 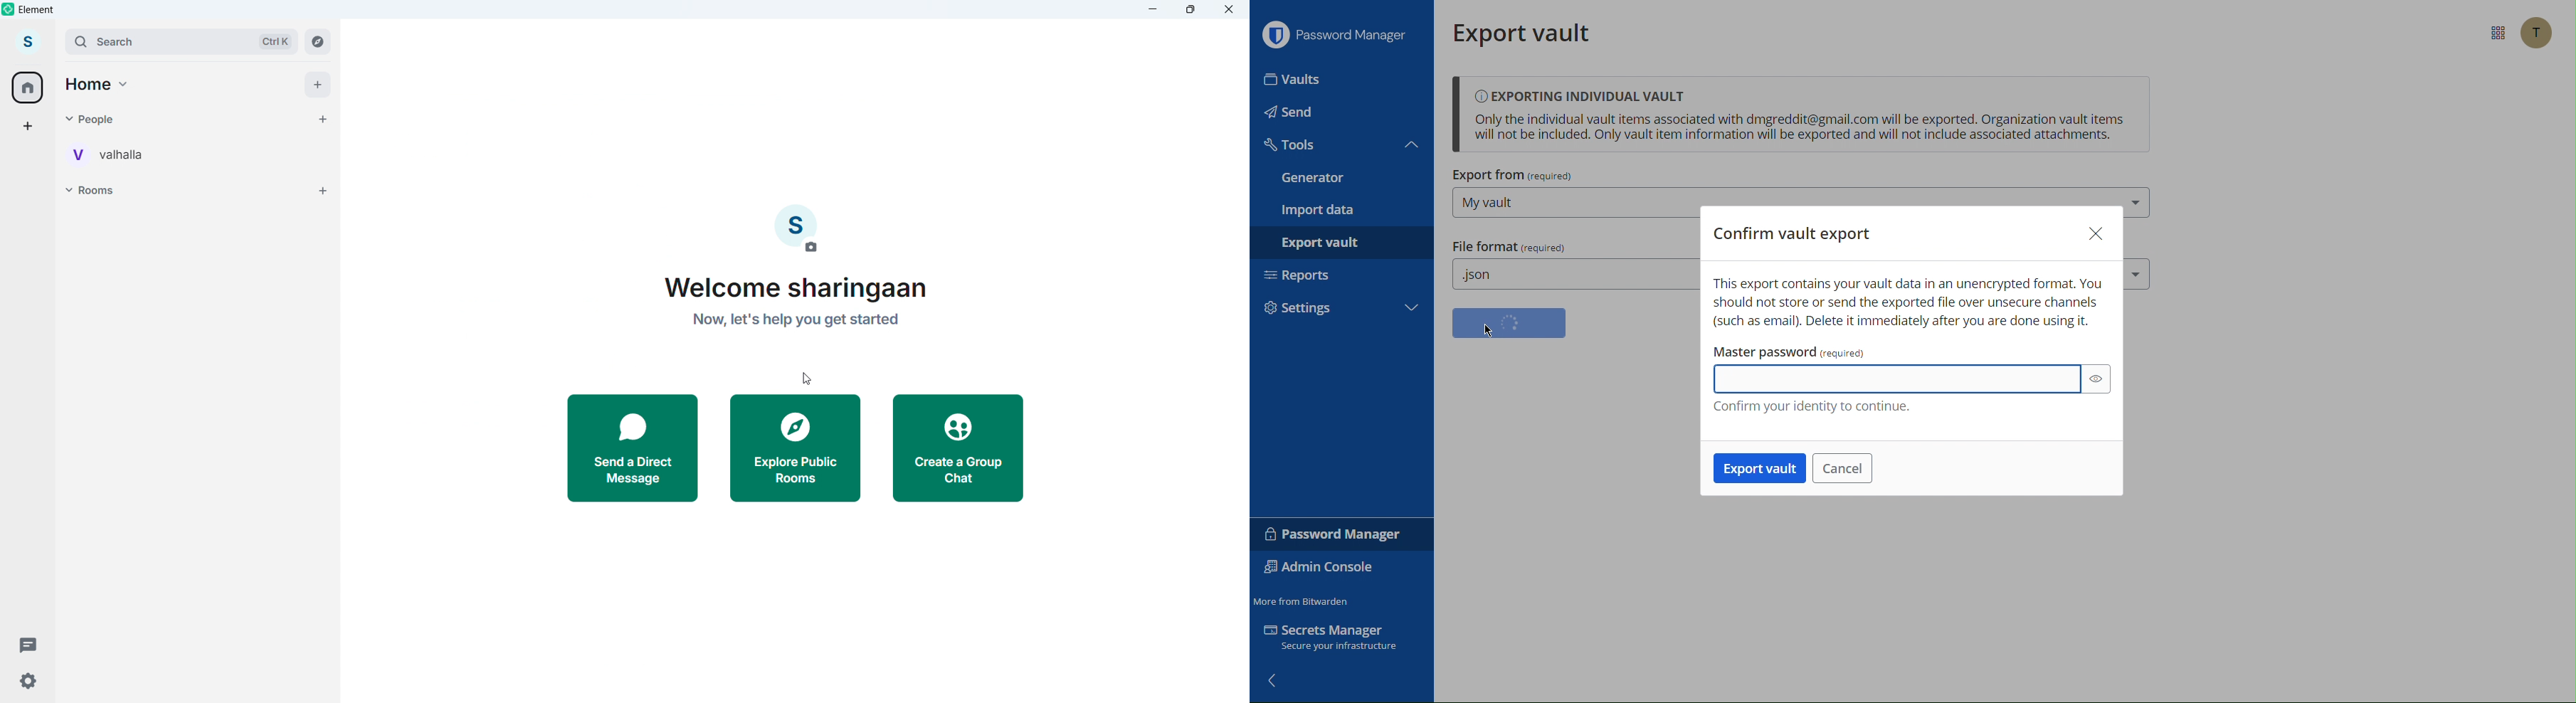 I want to click on maximize, so click(x=1191, y=9).